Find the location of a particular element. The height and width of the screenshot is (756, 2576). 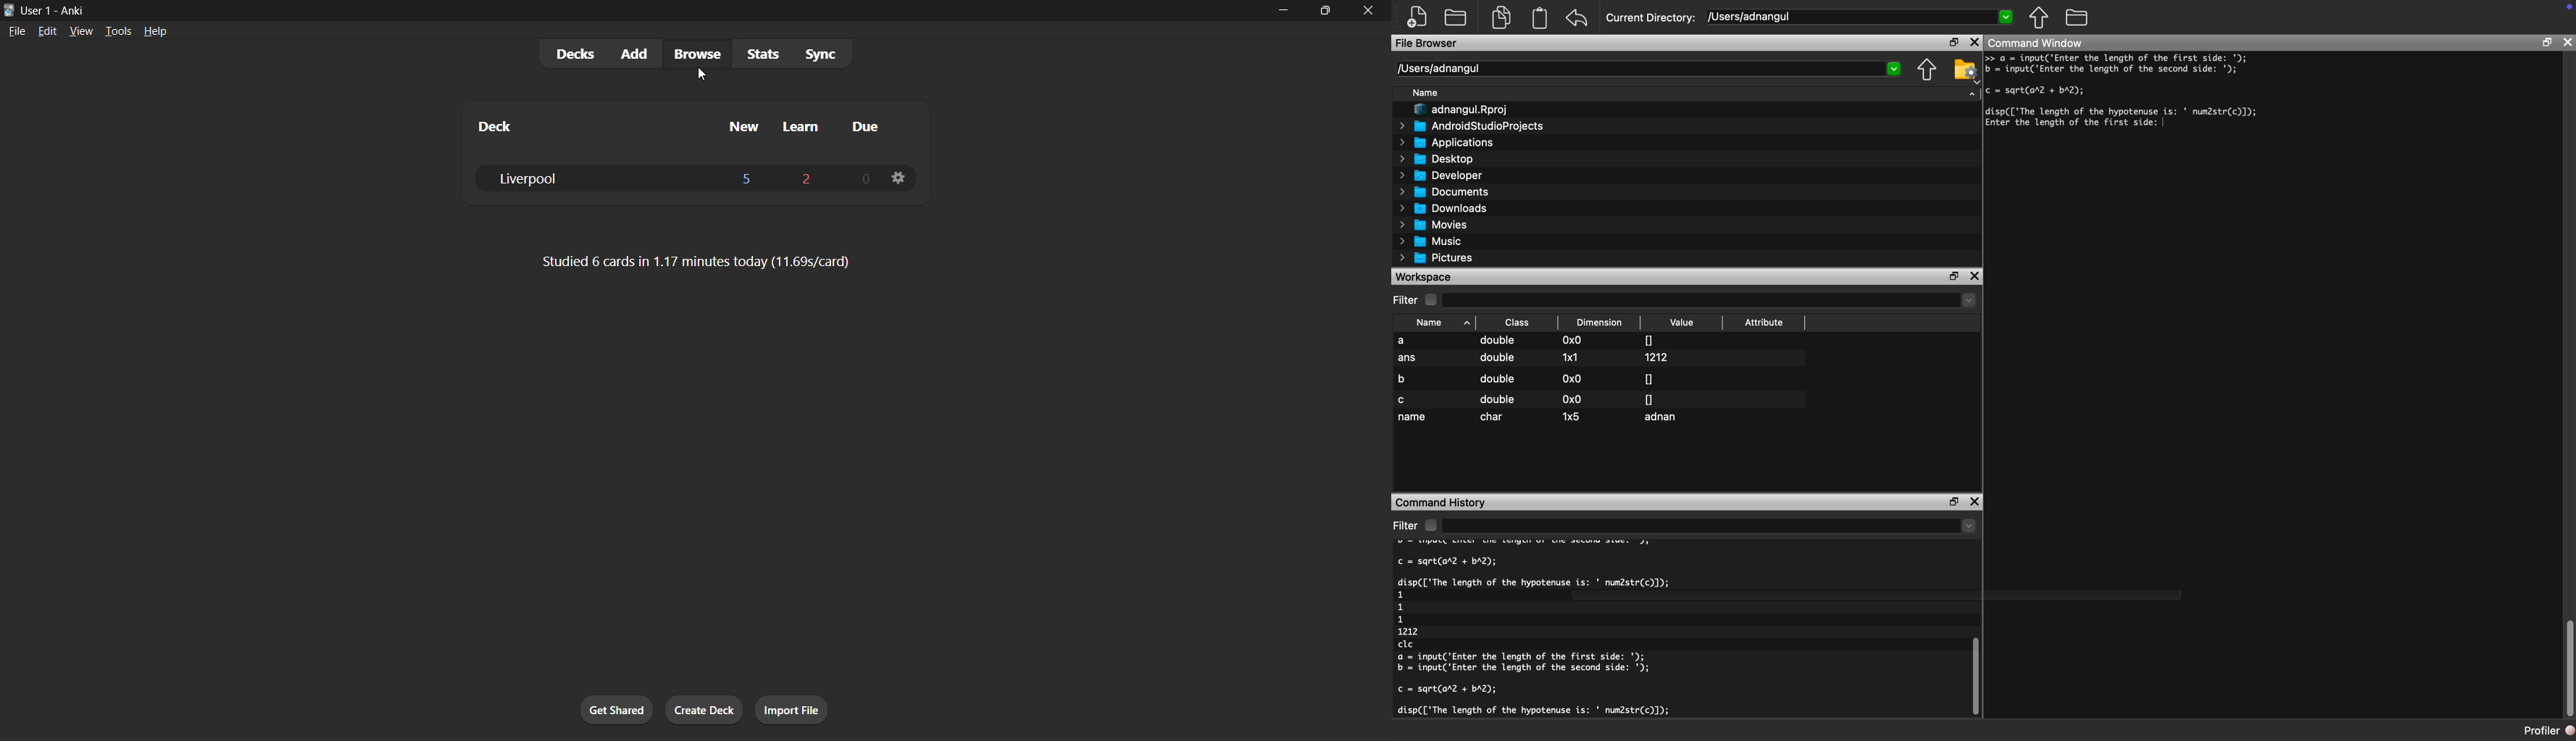

close is located at coordinates (1367, 9).